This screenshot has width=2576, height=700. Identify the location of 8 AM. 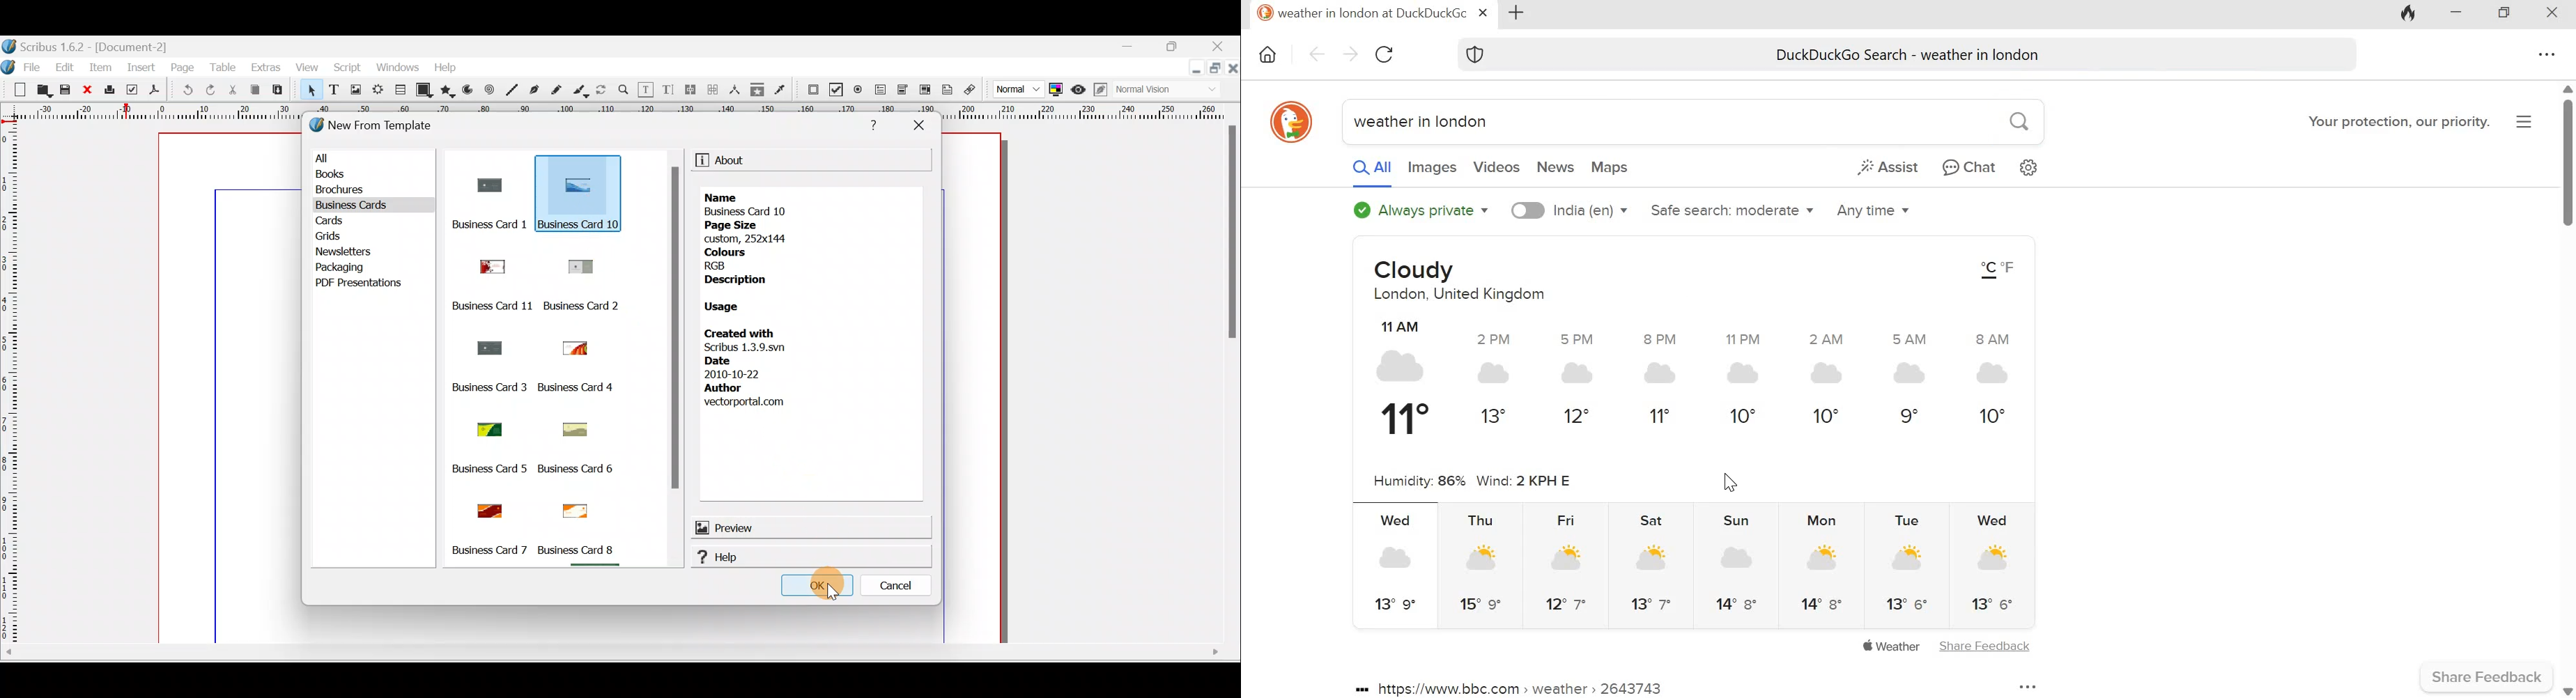
(1992, 339).